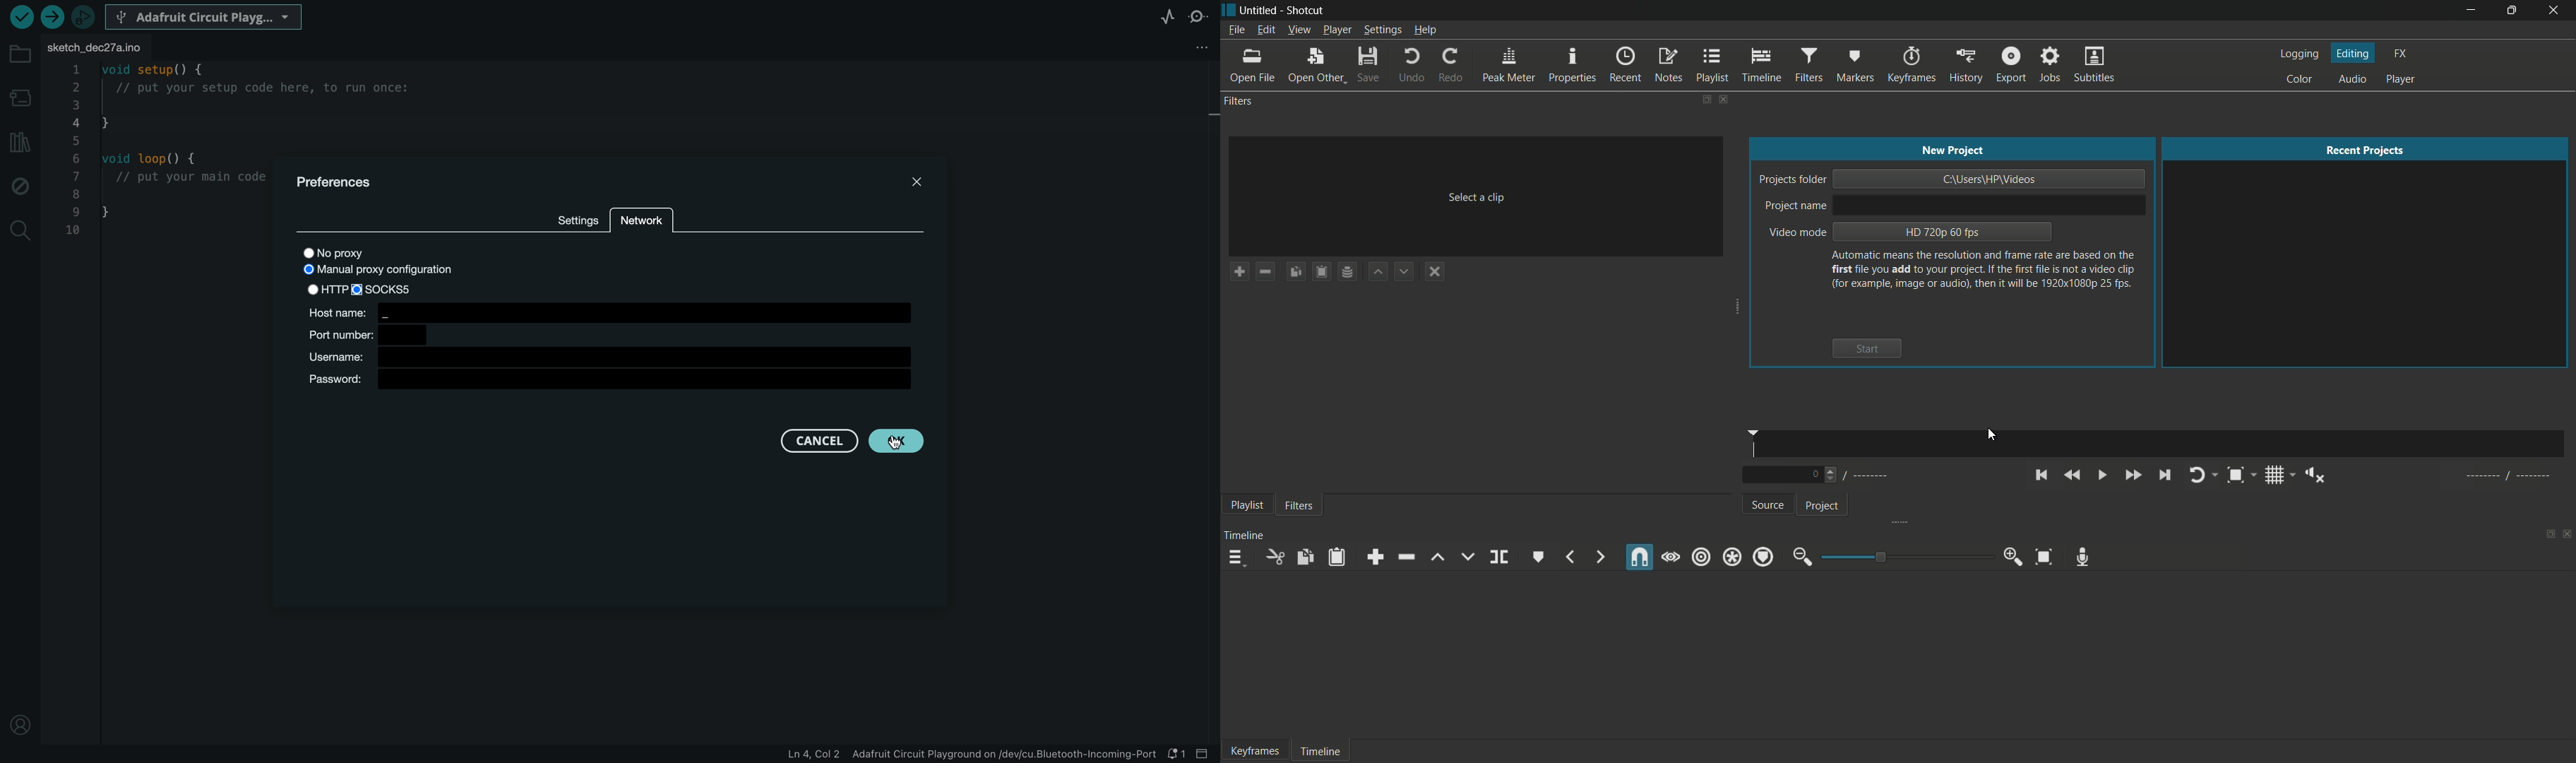 The width and height of the screenshot is (2576, 784). What do you see at coordinates (2568, 533) in the screenshot?
I see `close timeline` at bounding box center [2568, 533].